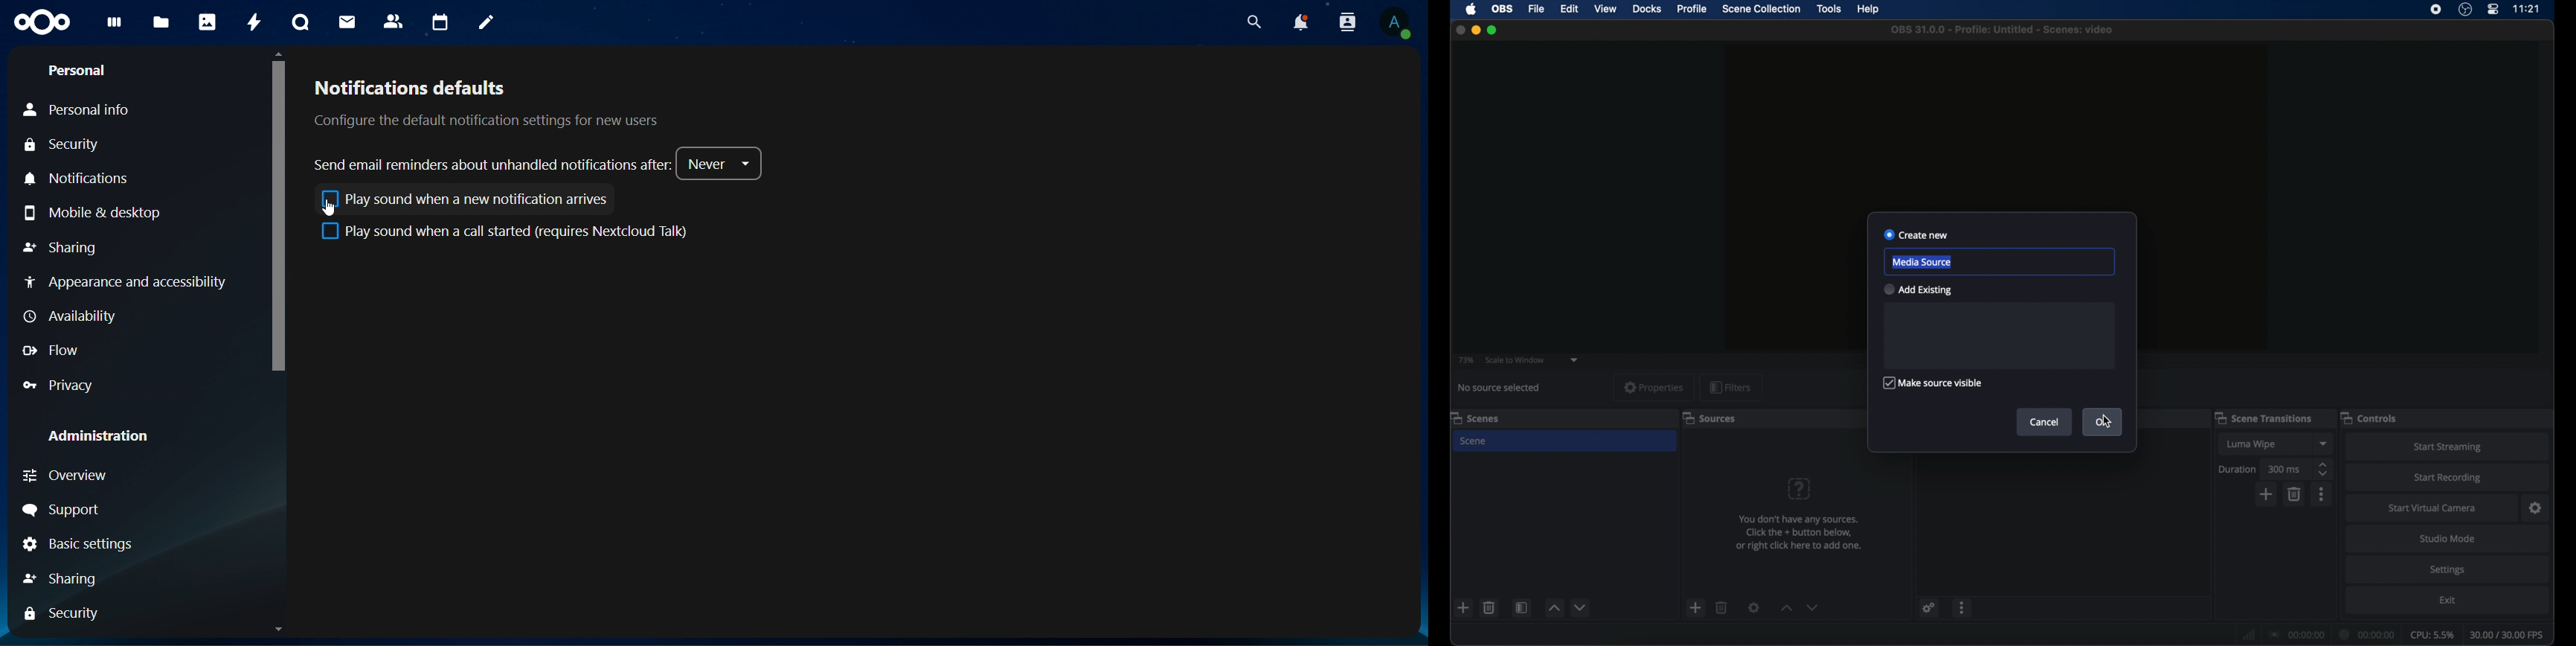 This screenshot has height=672, width=2576. What do you see at coordinates (1798, 532) in the screenshot?
I see `info` at bounding box center [1798, 532].